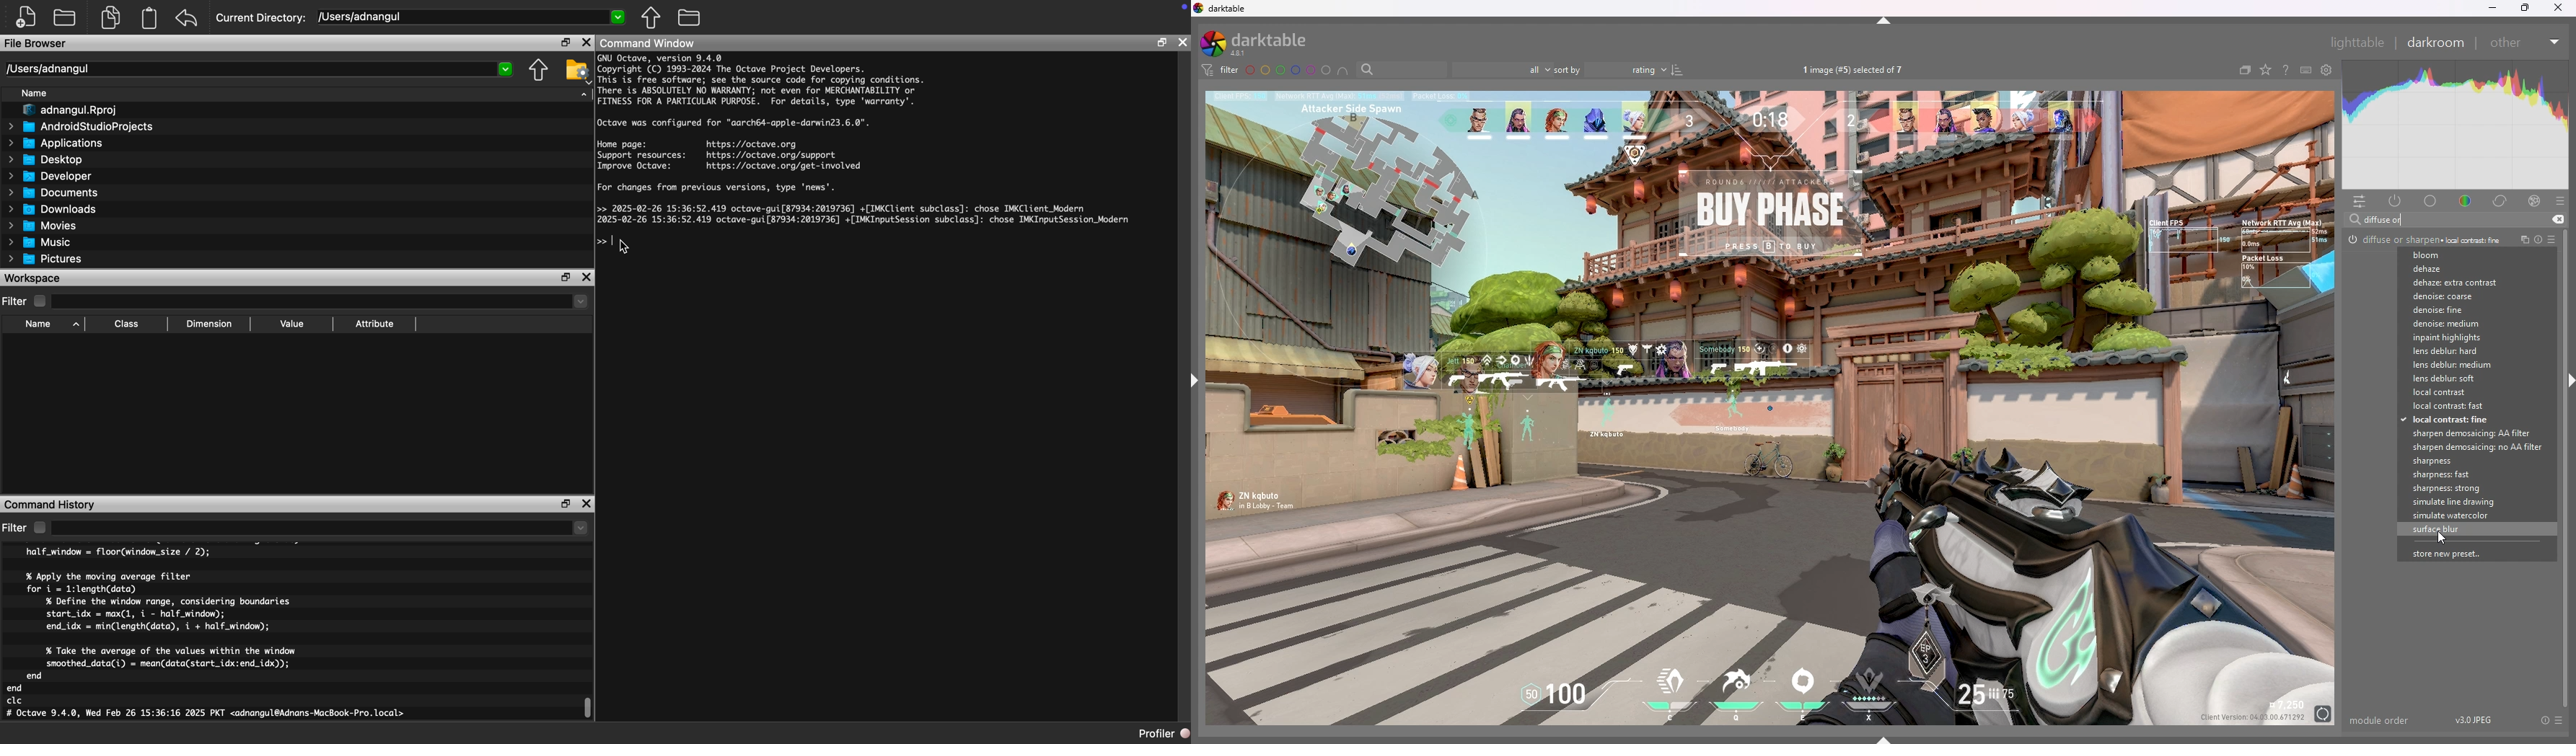 Image resolution: width=2576 pixels, height=756 pixels. Describe the element at coordinates (375, 324) in the screenshot. I see `Attribute` at that location.